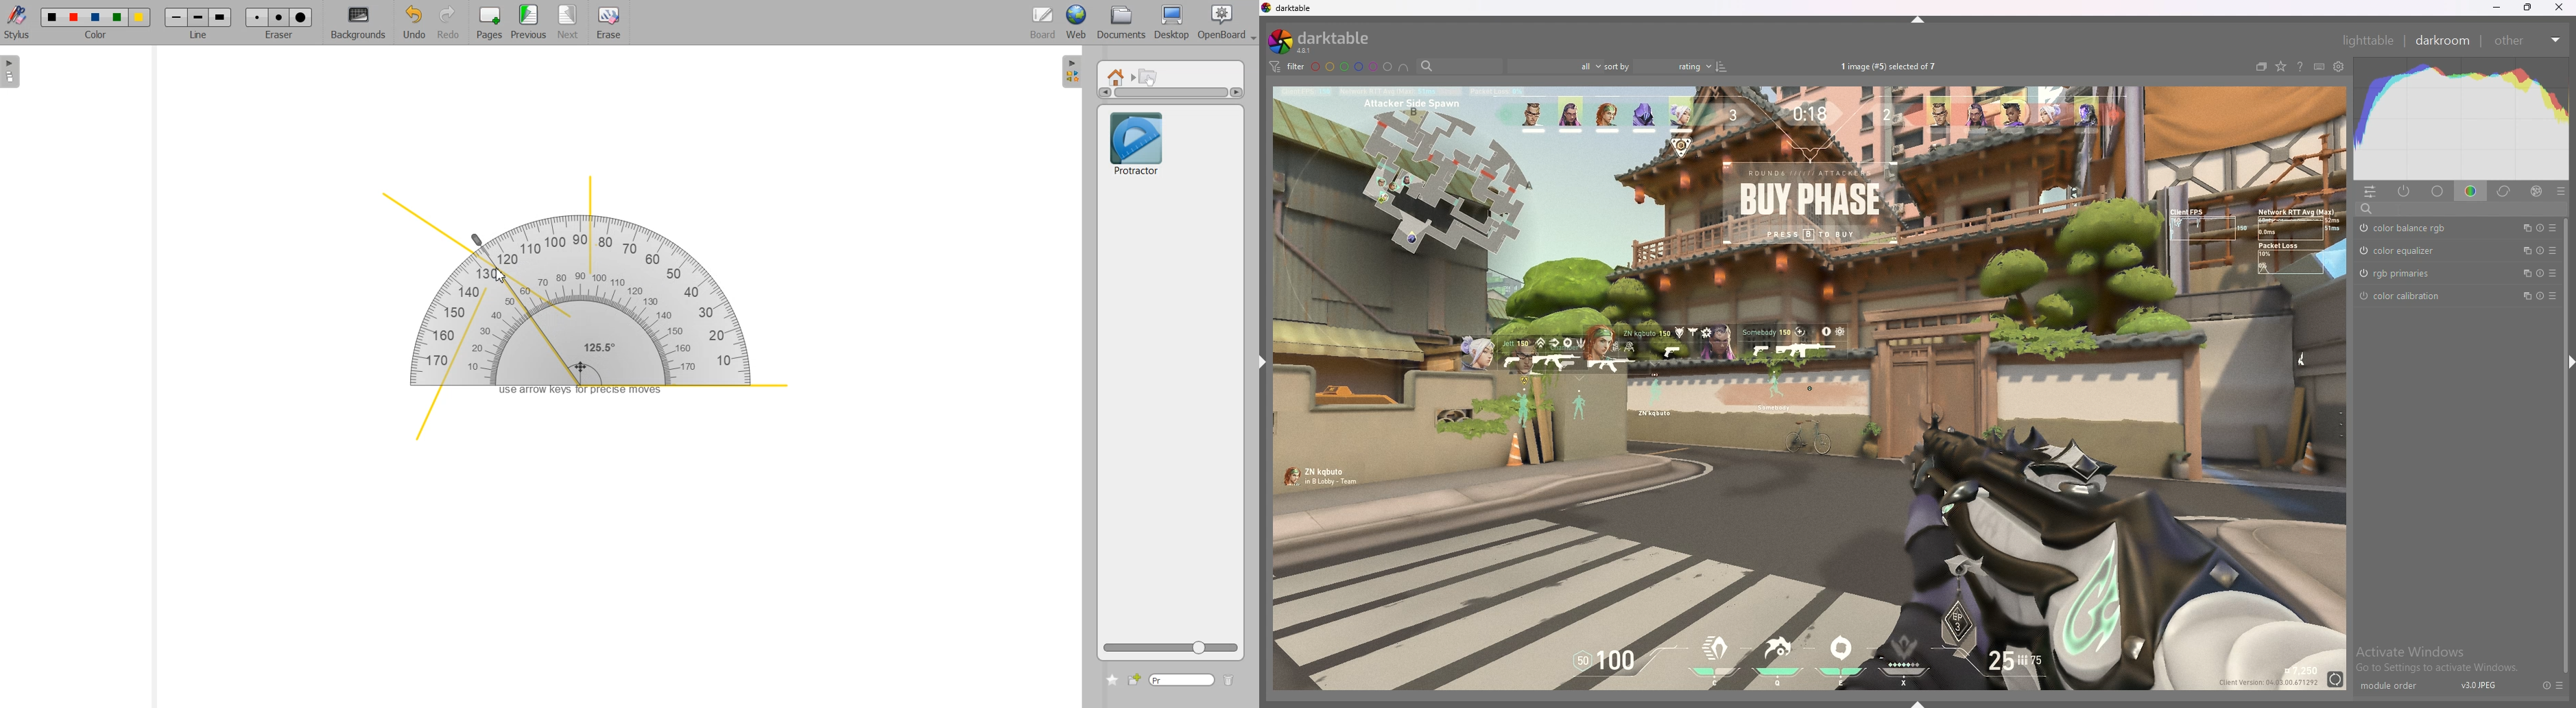 The width and height of the screenshot is (2576, 728). I want to click on darkroom, so click(2444, 39).